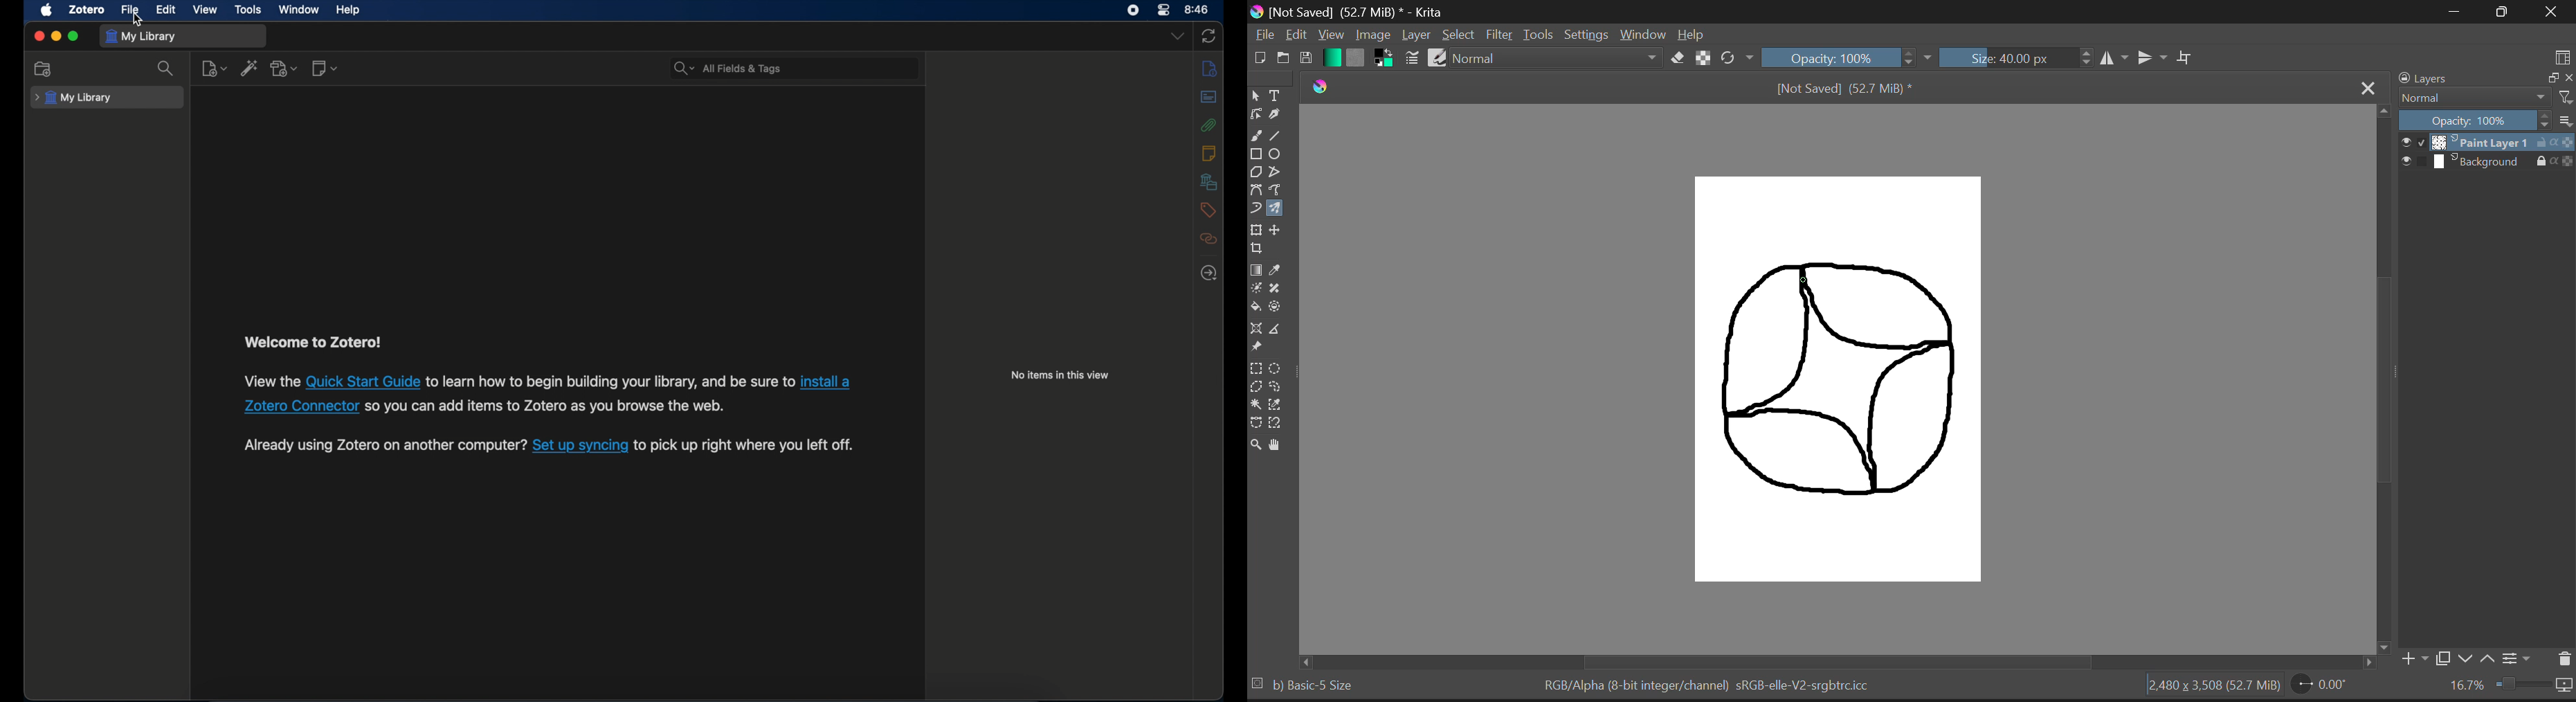 Image resolution: width=2576 pixels, height=728 pixels. I want to click on Zotero connector link, so click(830, 381).